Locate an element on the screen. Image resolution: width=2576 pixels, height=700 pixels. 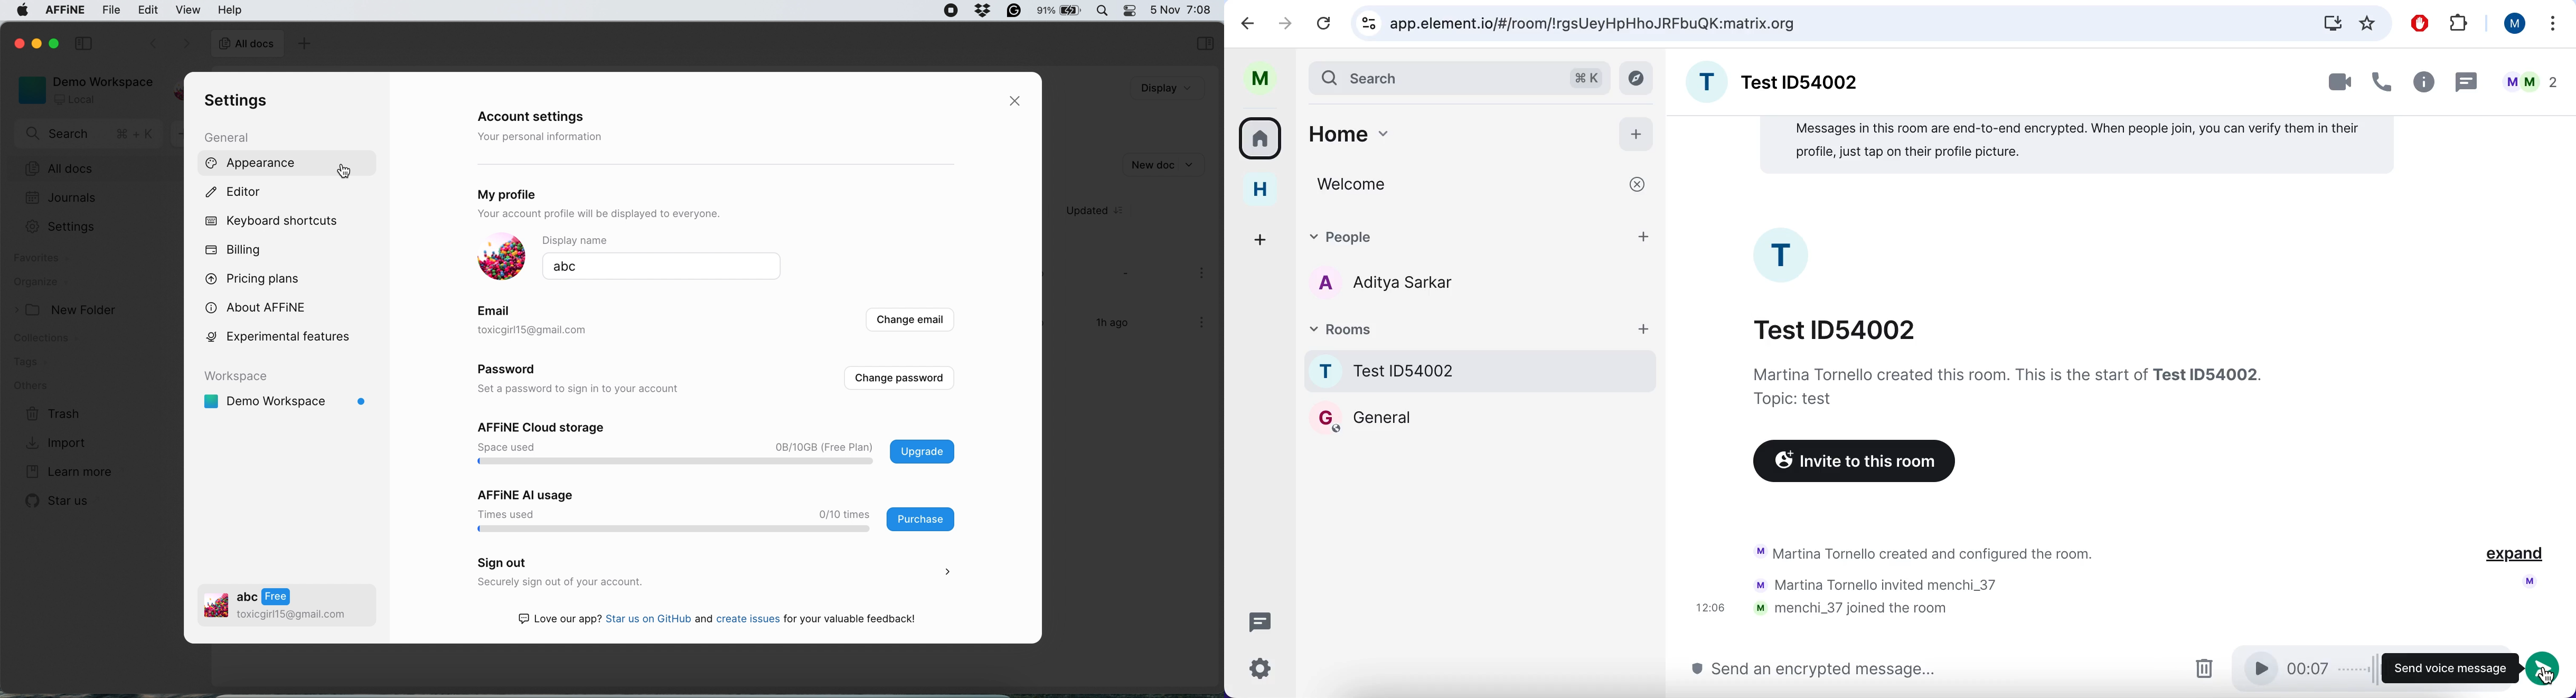
thread is located at coordinates (2467, 80).